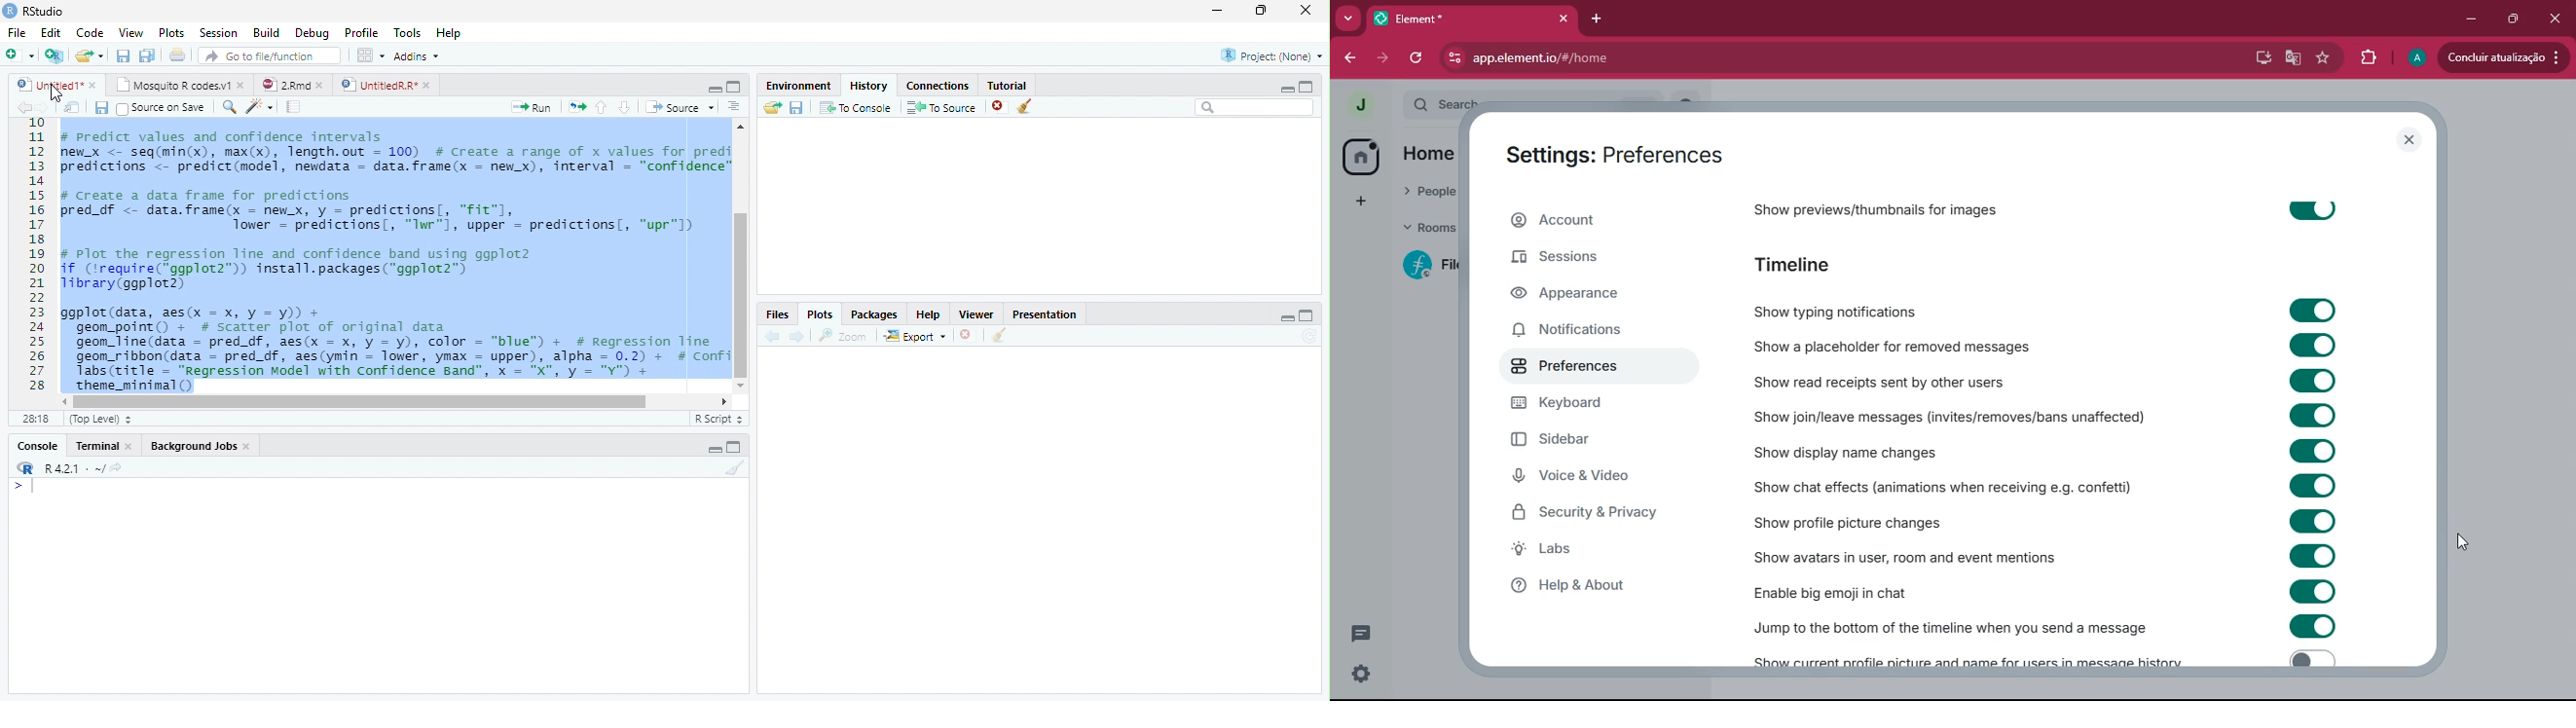  Describe the element at coordinates (1579, 331) in the screenshot. I see `notifications` at that location.